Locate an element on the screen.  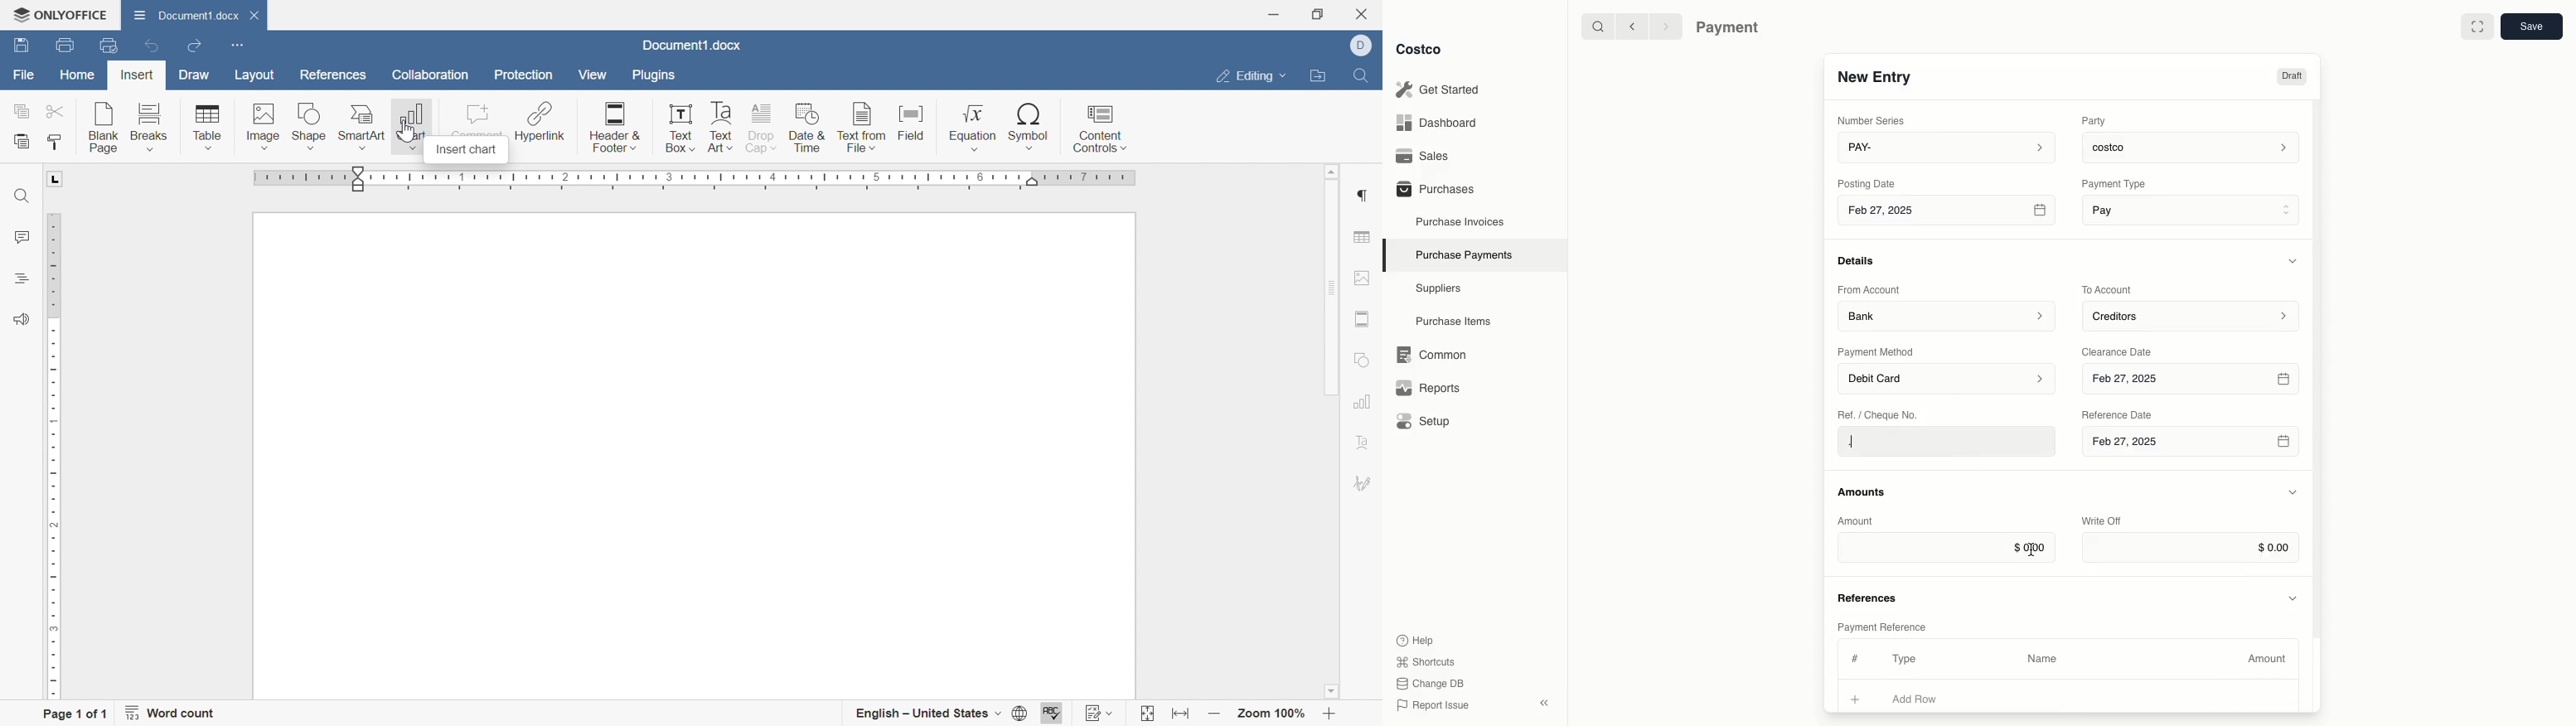
Debit Card is located at coordinates (1948, 380).